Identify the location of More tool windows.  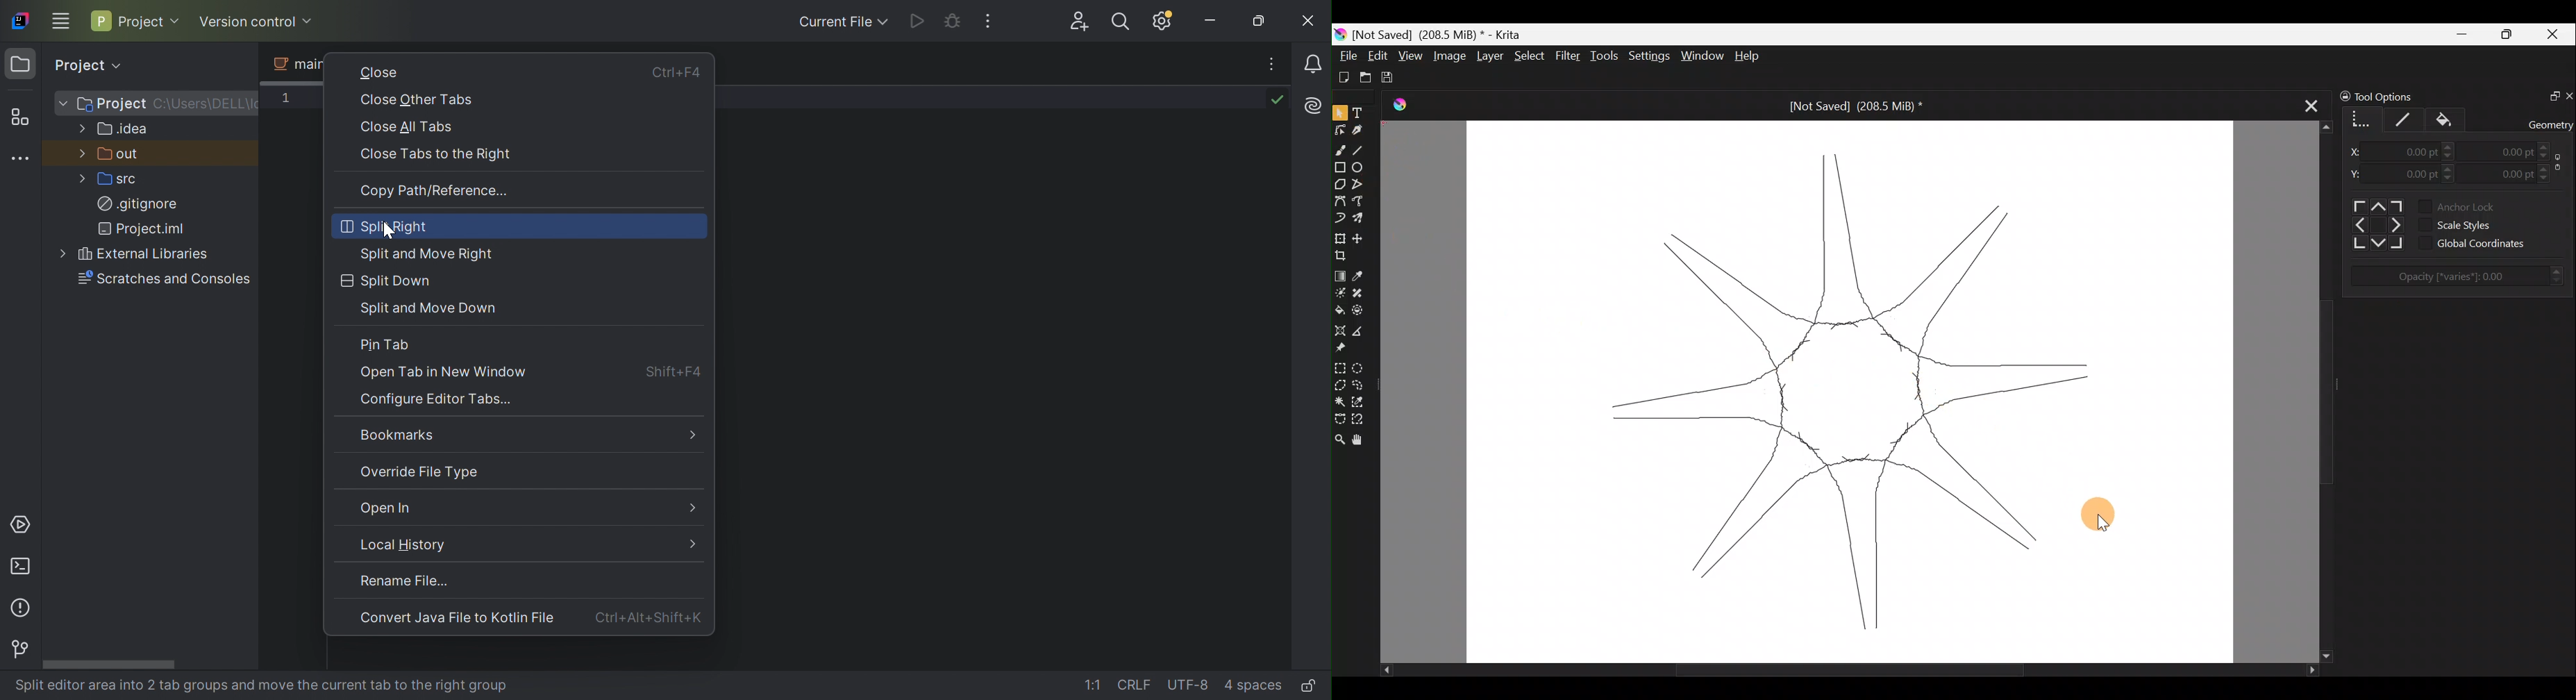
(22, 156).